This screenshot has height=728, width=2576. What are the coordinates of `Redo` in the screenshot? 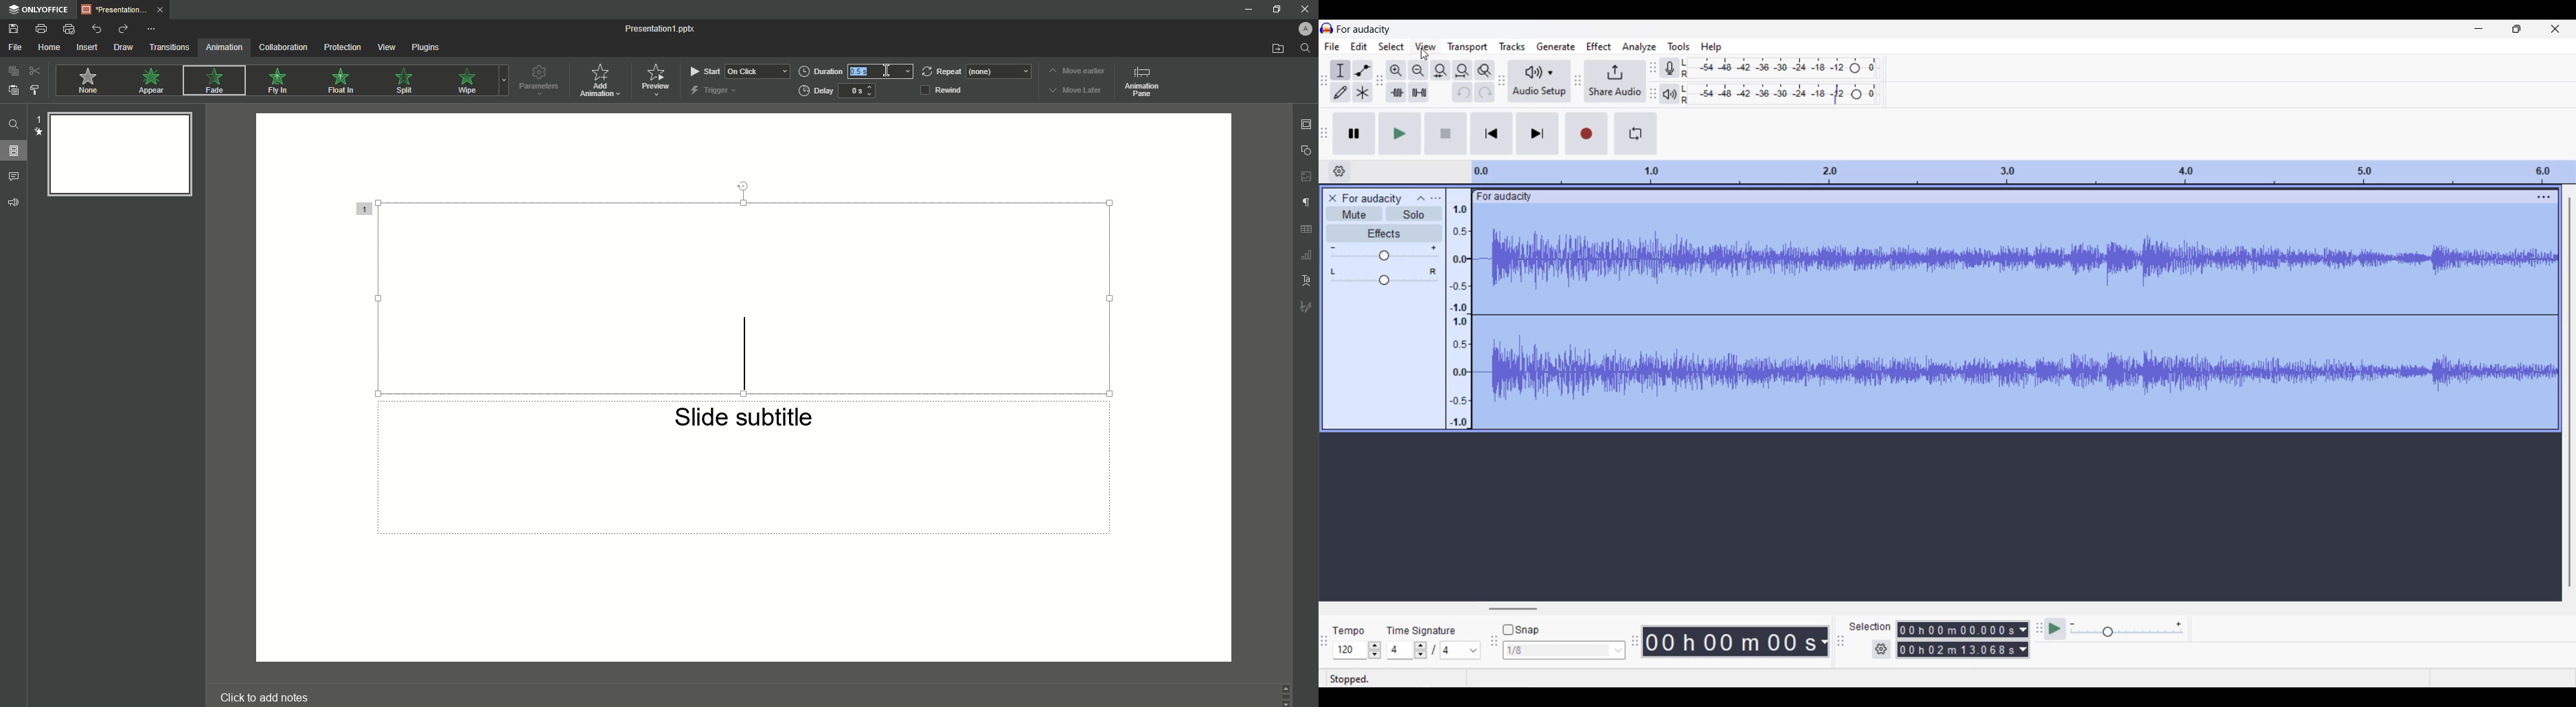 It's located at (124, 30).